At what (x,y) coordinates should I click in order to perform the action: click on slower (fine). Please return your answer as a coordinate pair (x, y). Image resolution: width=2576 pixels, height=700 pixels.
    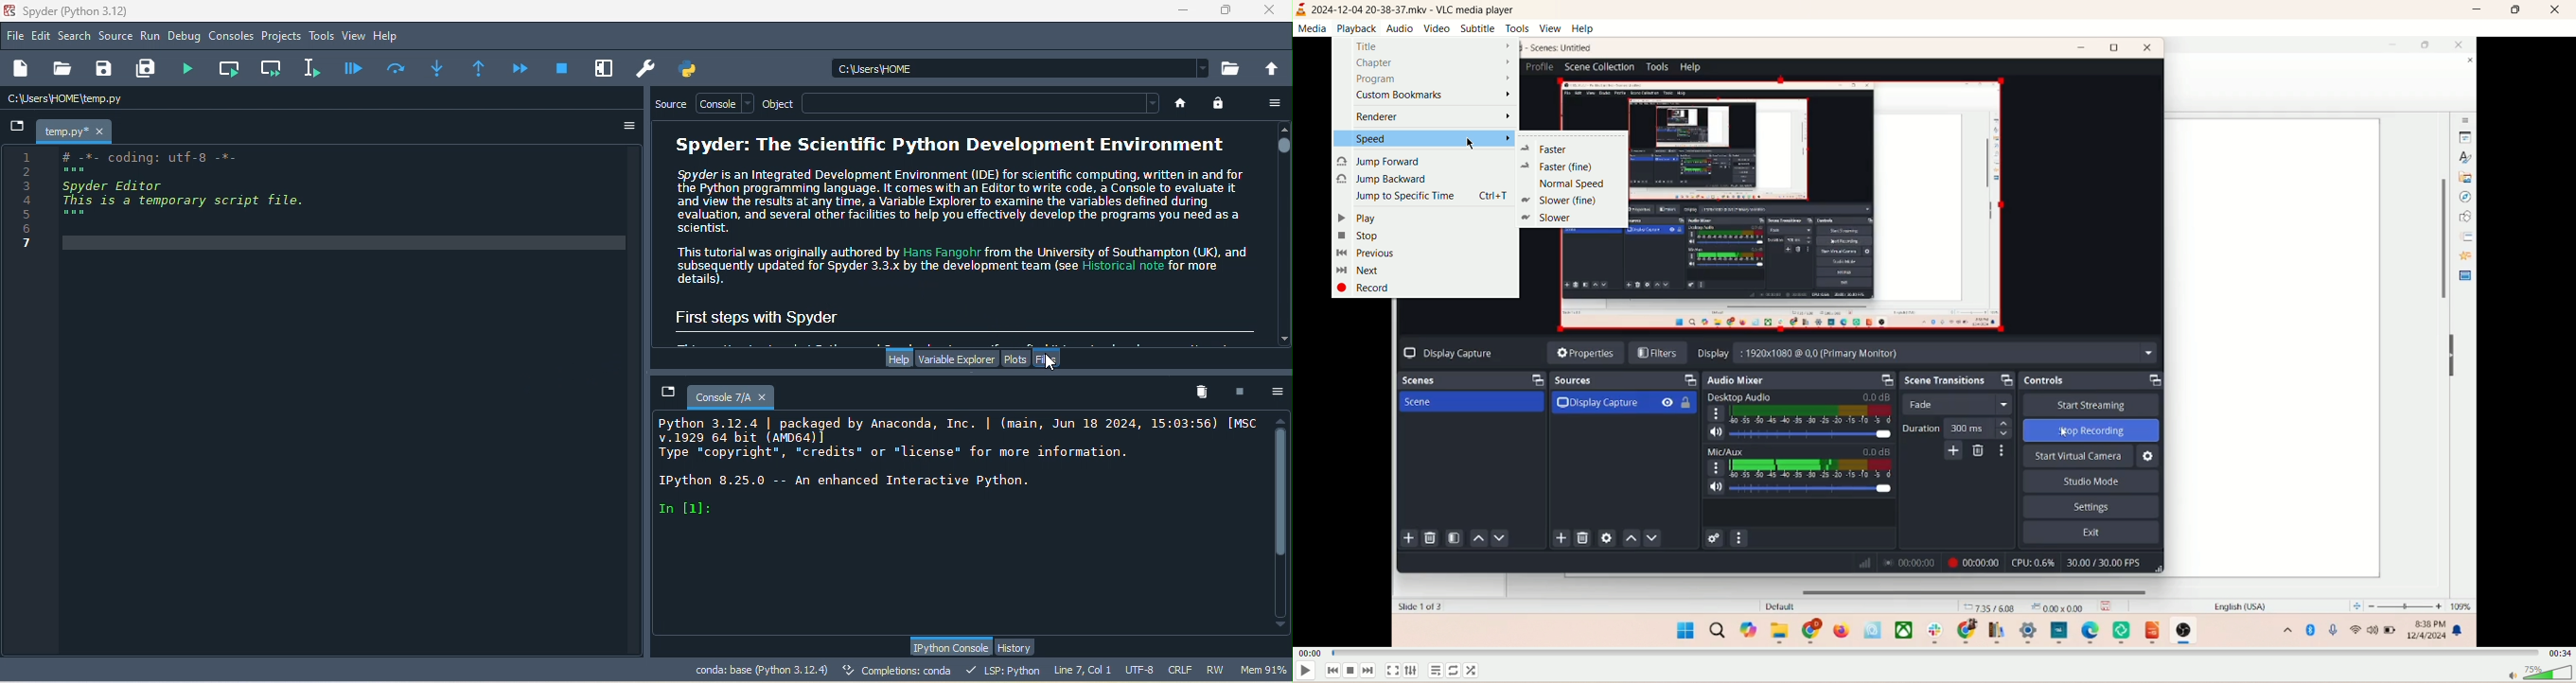
    Looking at the image, I should click on (1564, 199).